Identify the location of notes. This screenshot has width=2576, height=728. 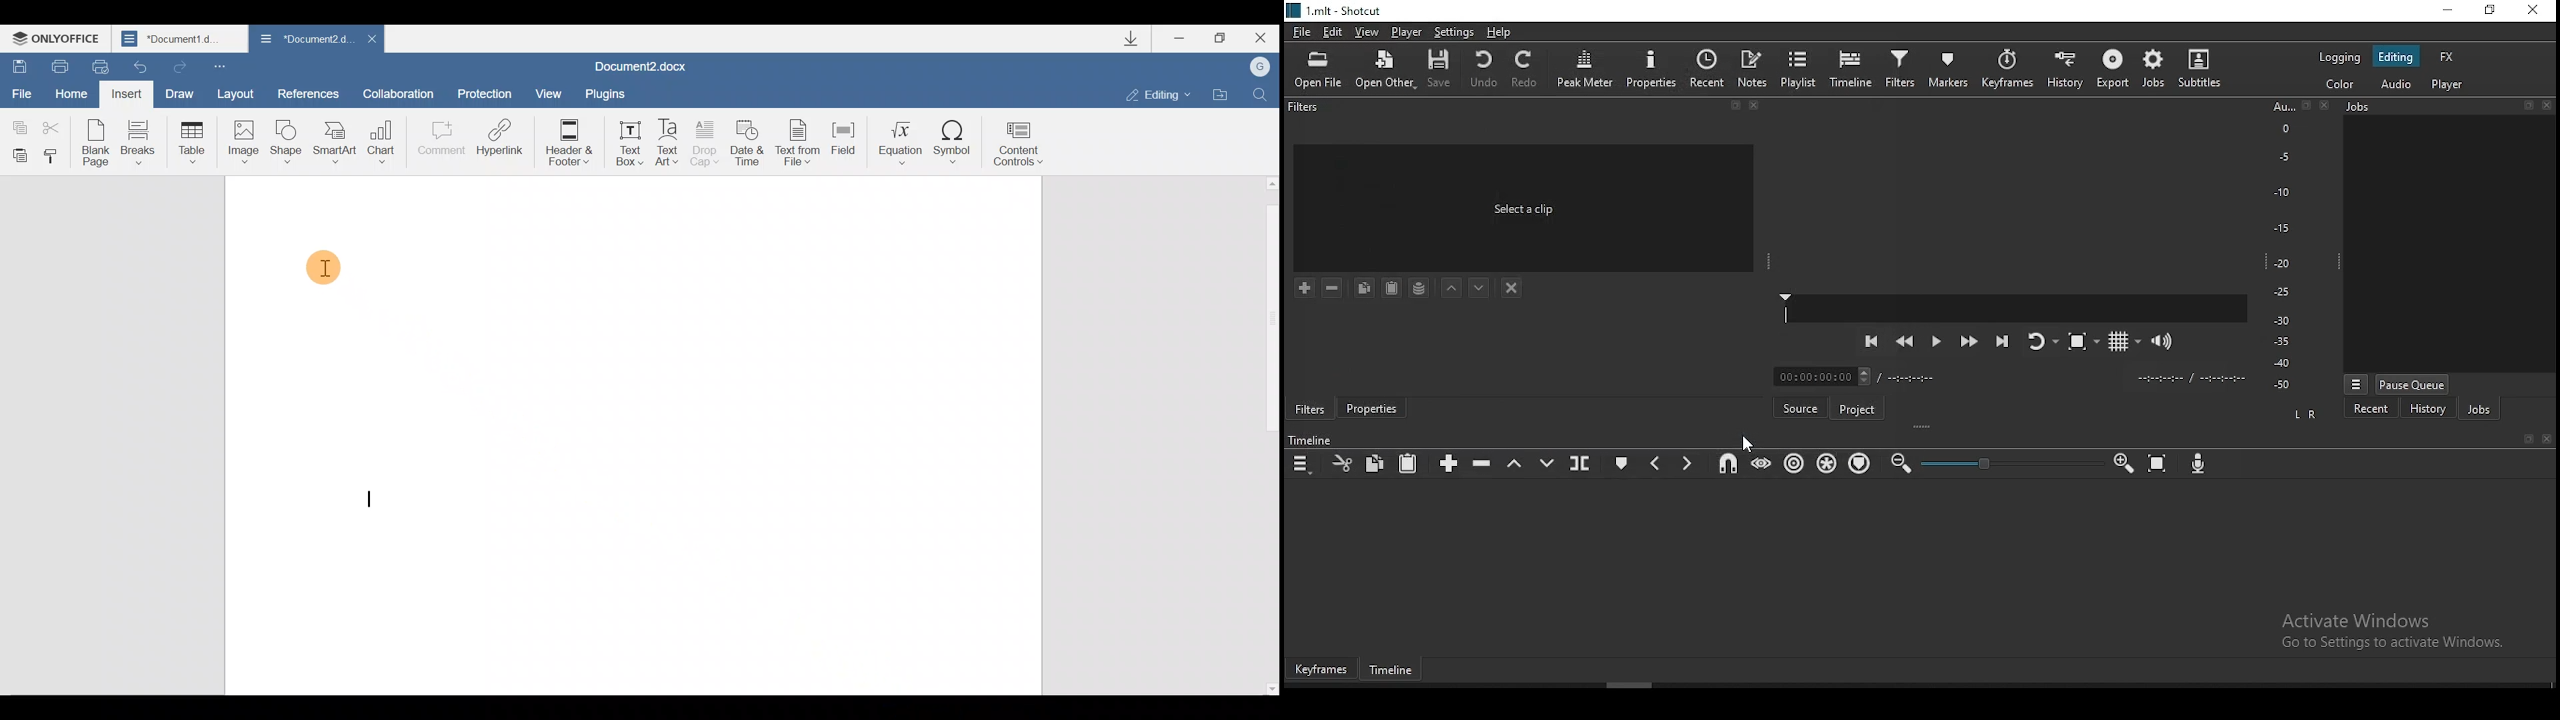
(1754, 68).